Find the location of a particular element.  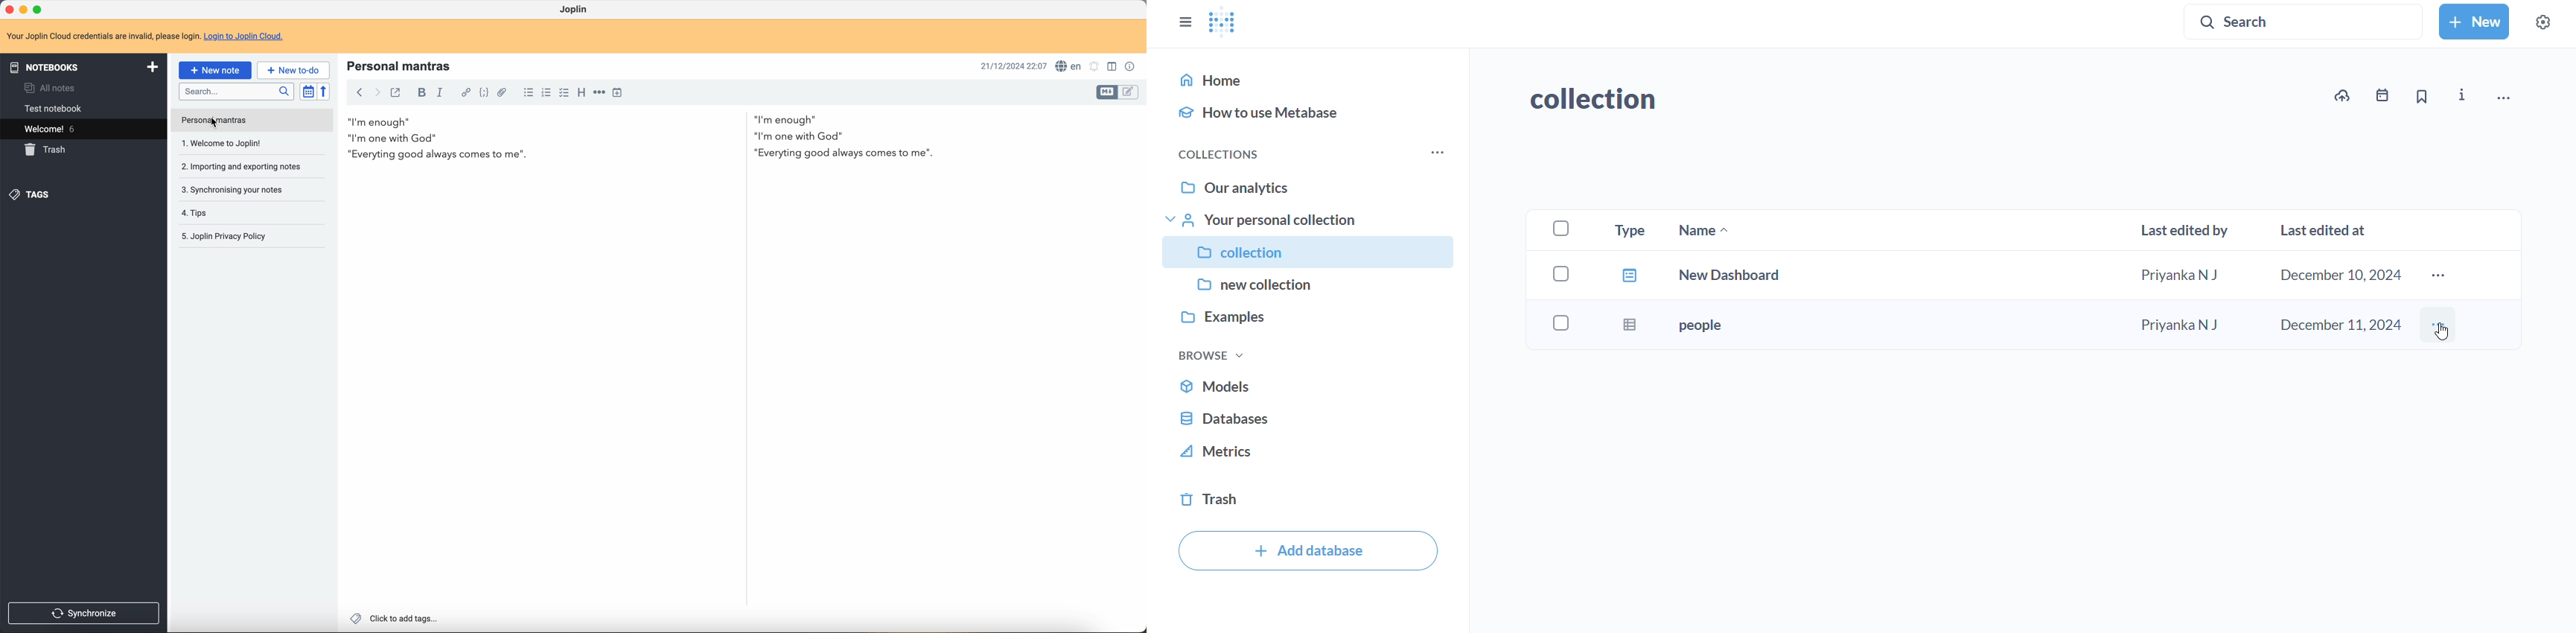

Joplin is located at coordinates (576, 9).